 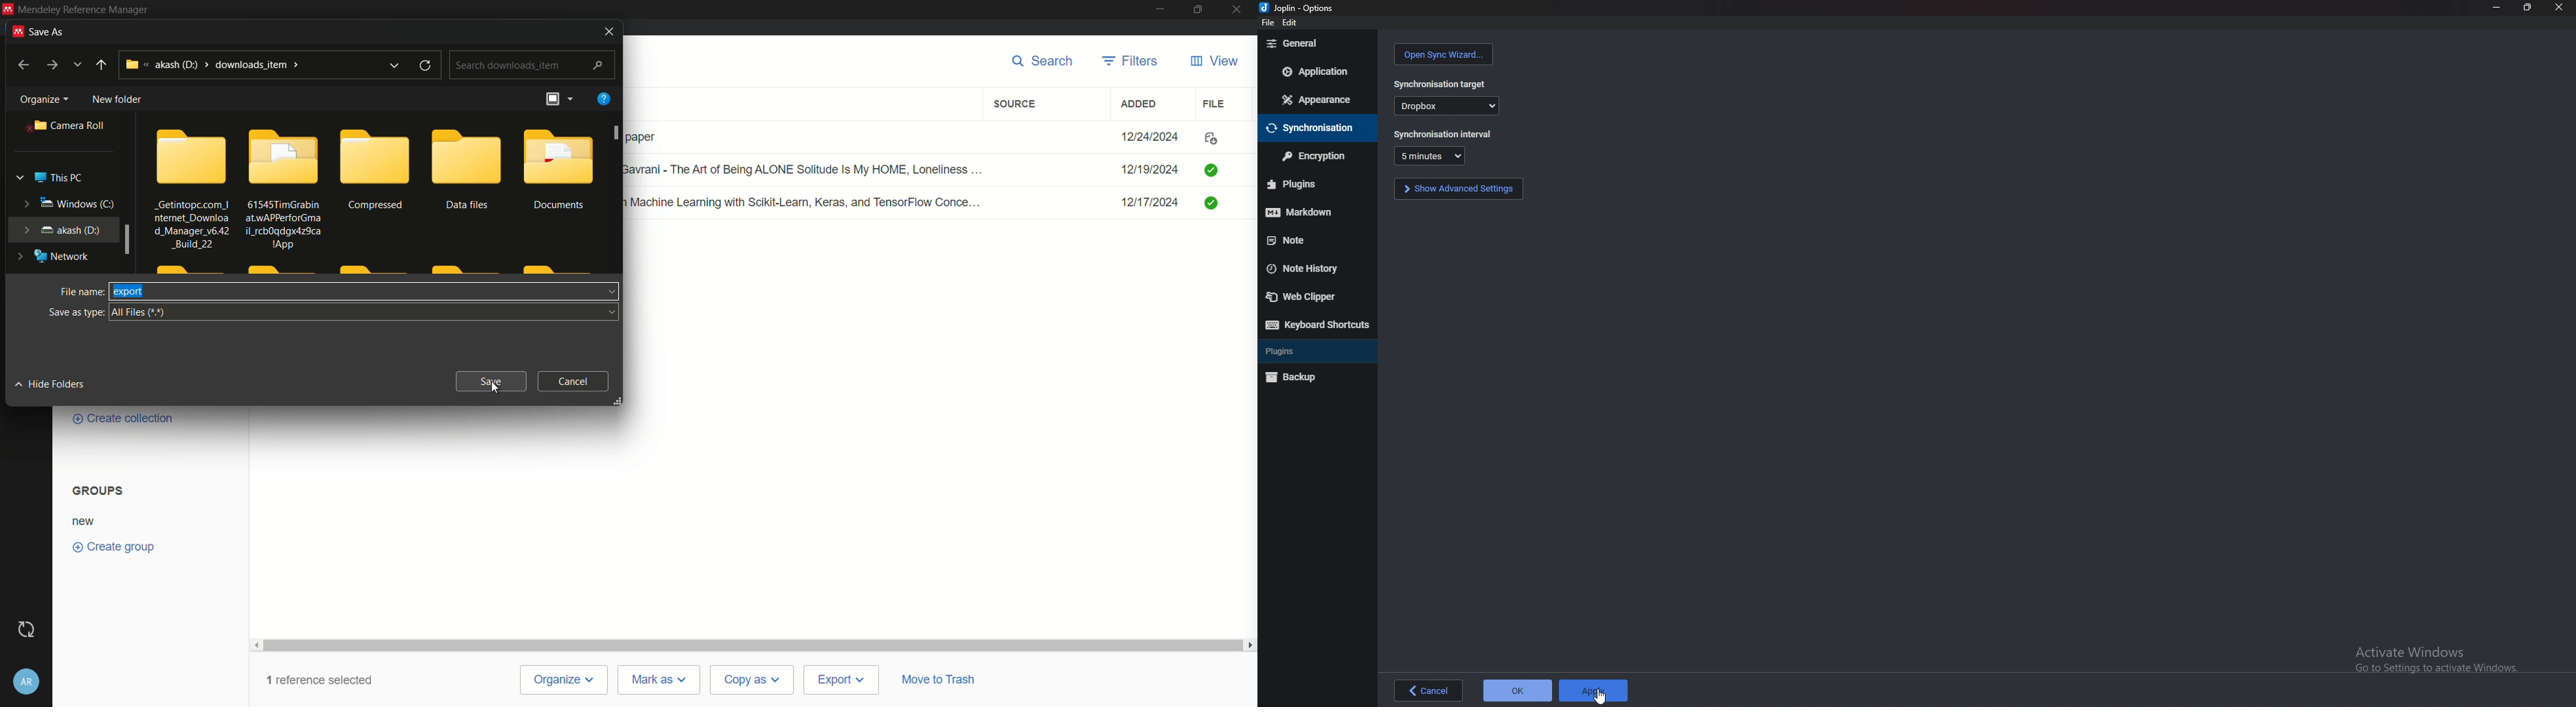 What do you see at coordinates (375, 155) in the screenshot?
I see `folder` at bounding box center [375, 155].